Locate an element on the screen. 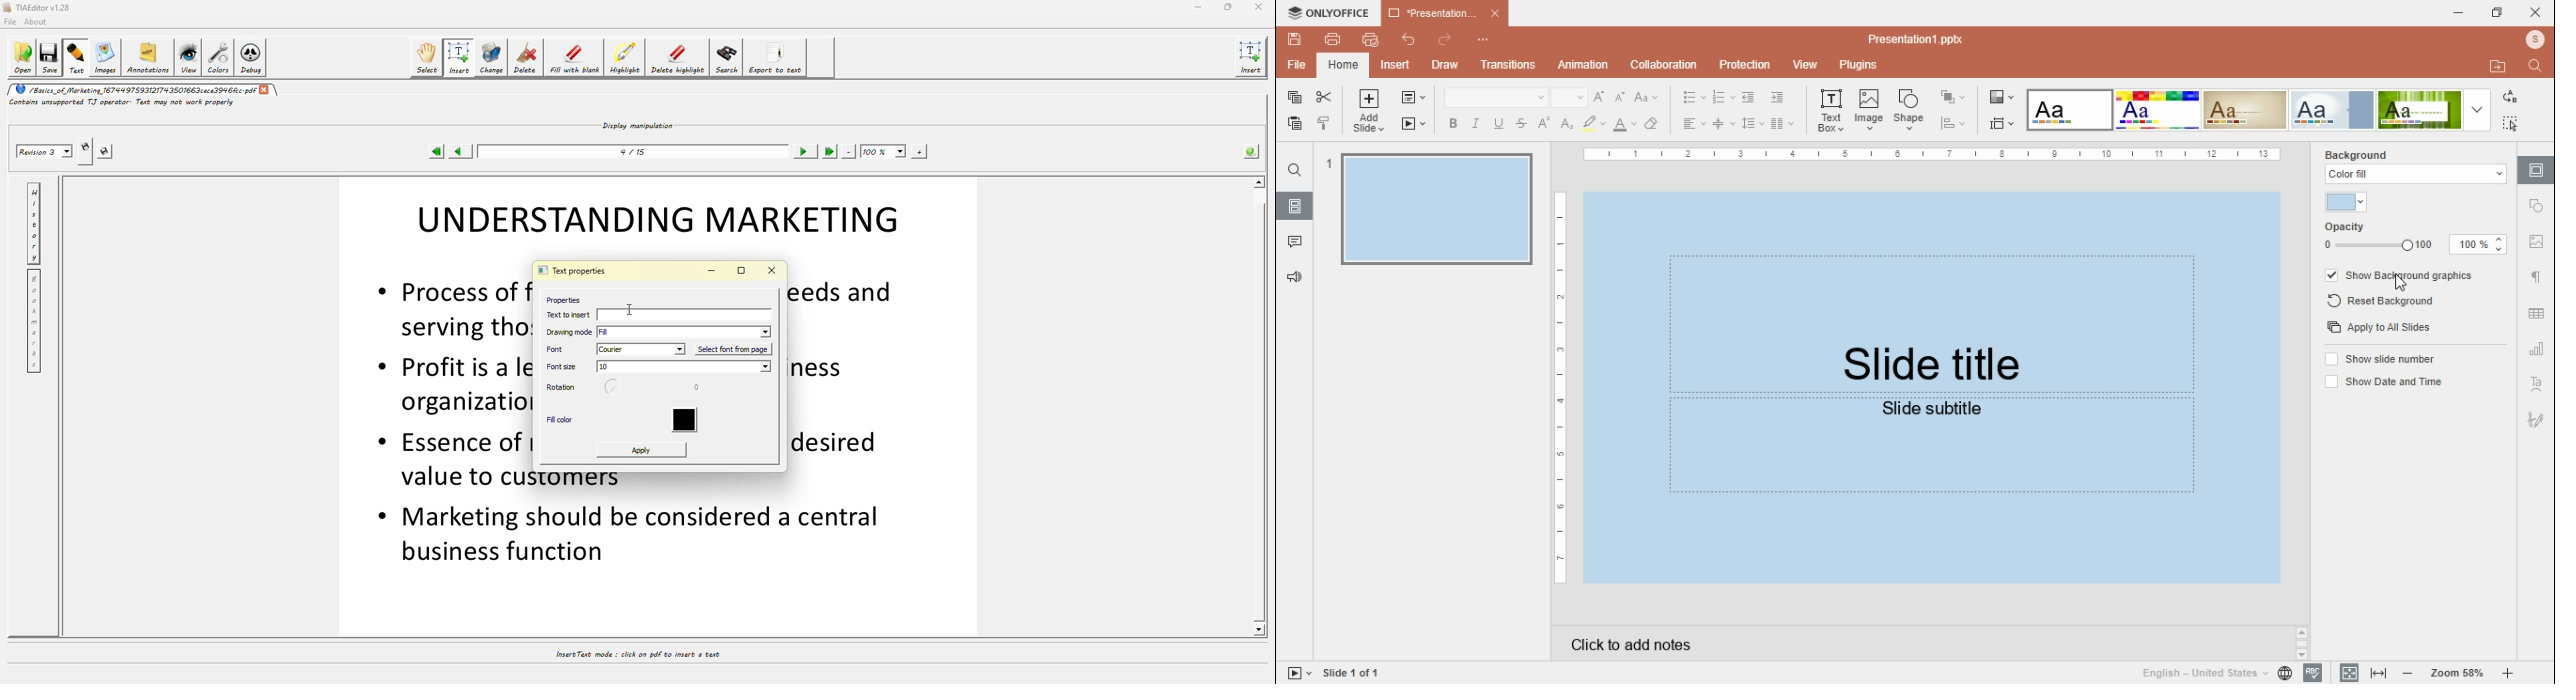 The height and width of the screenshot is (700, 2576). plugins is located at coordinates (1860, 66).